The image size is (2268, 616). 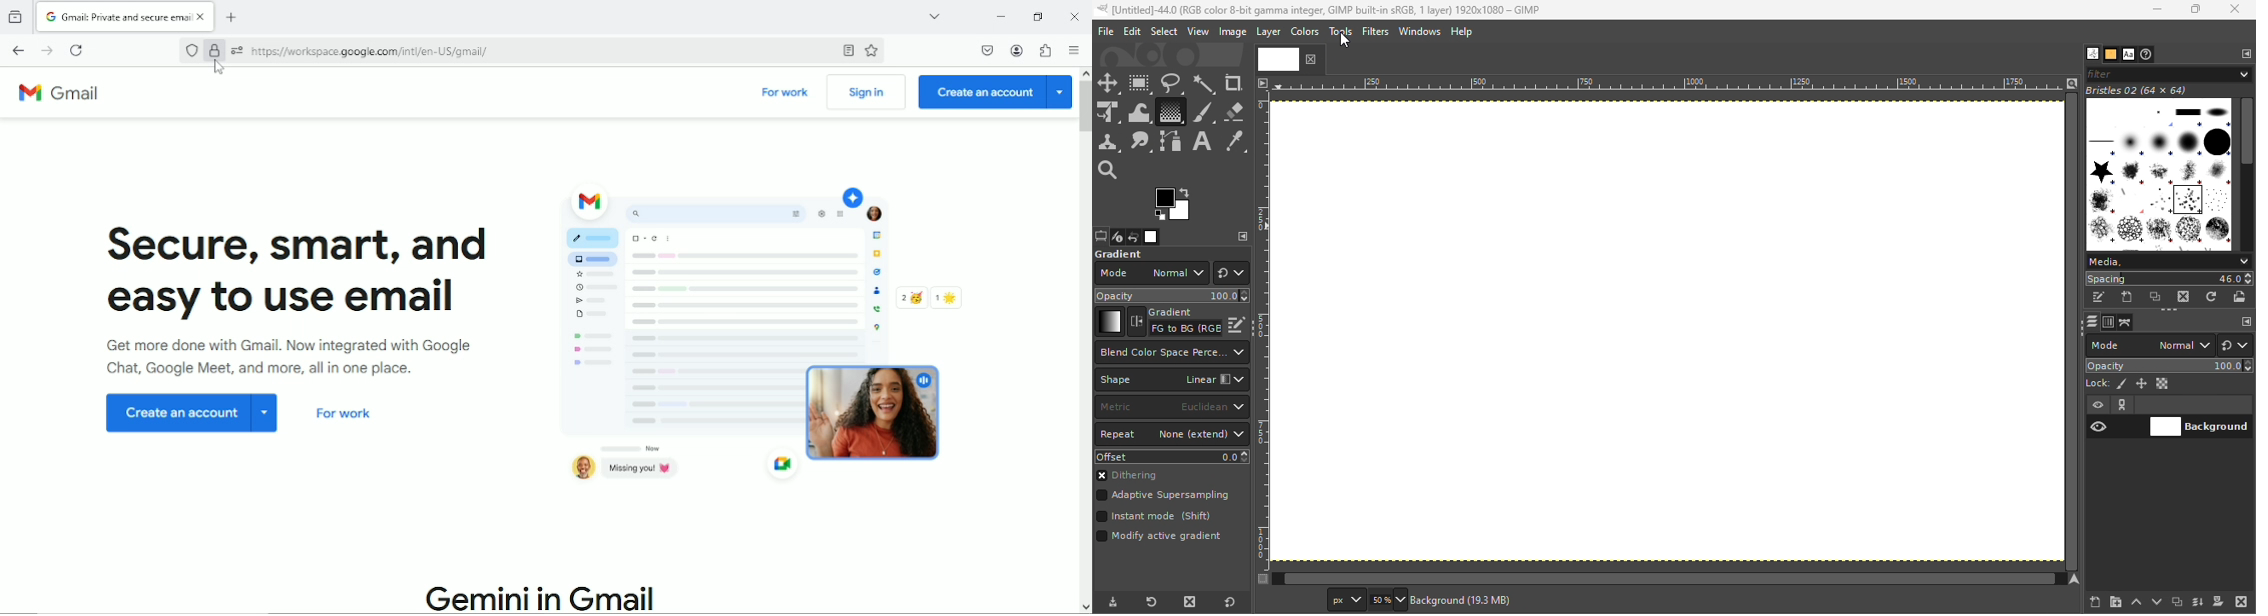 What do you see at coordinates (301, 269) in the screenshot?
I see `Secure, smart and easy to use email` at bounding box center [301, 269].